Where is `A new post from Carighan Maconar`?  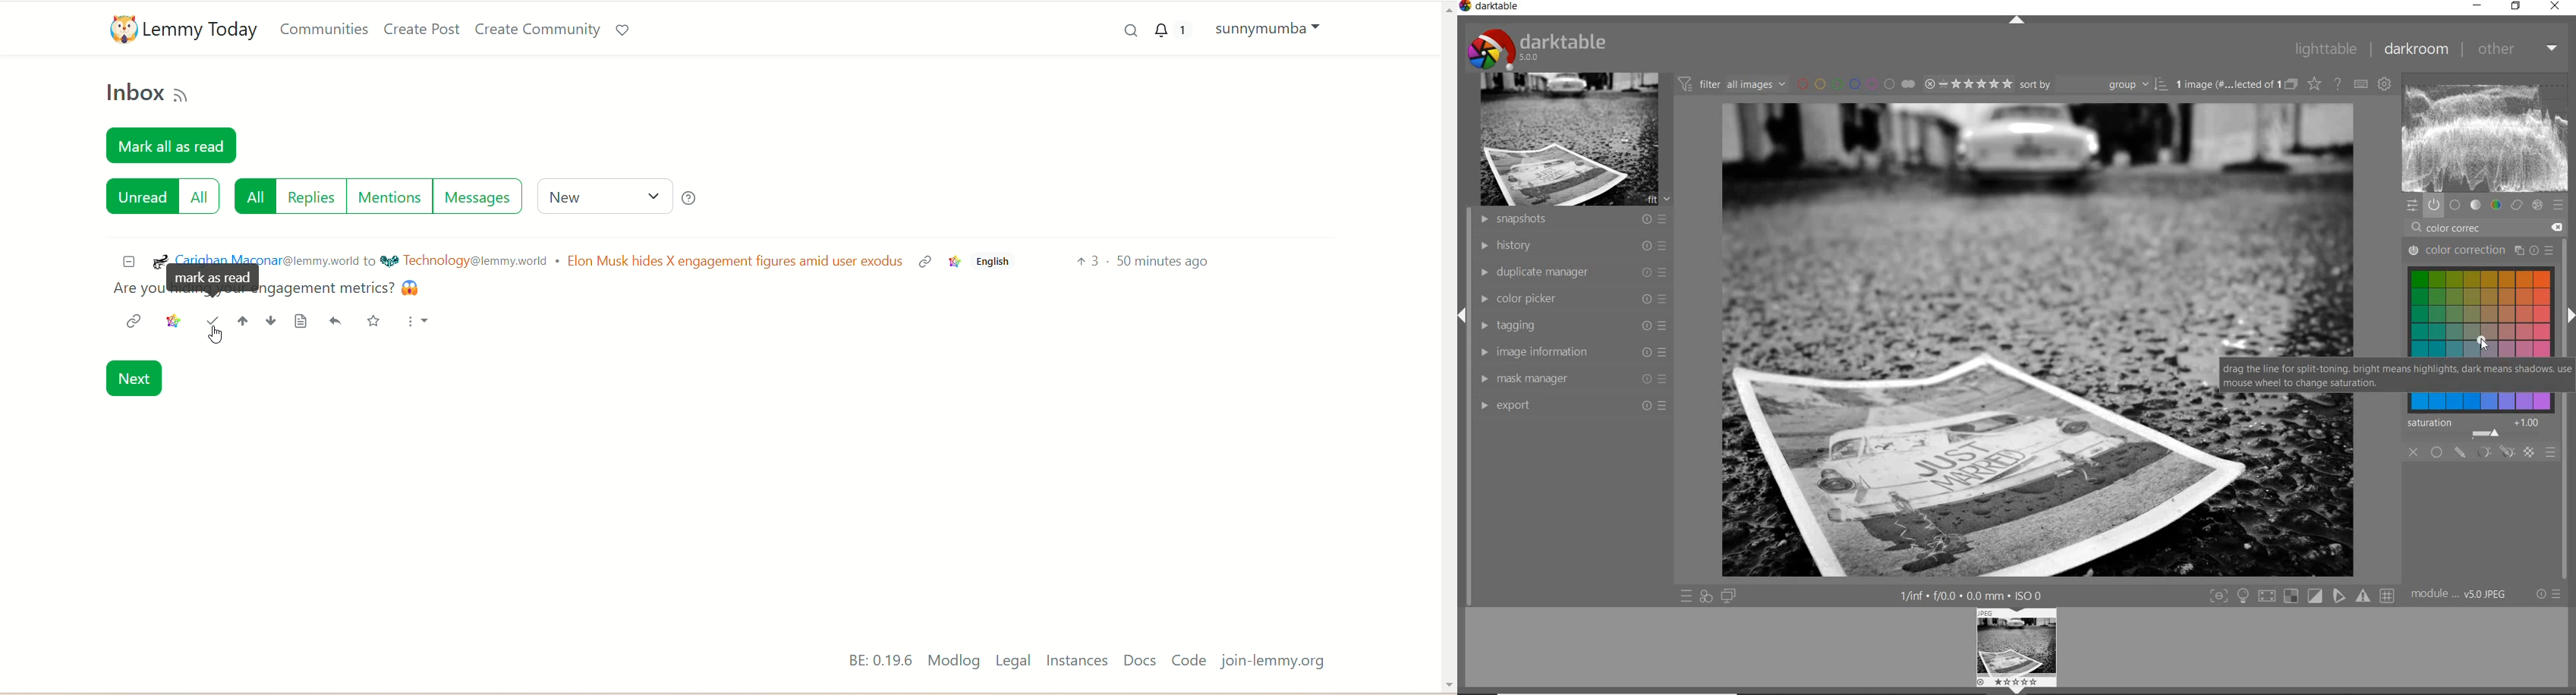
A new post from Carighan Maconar is located at coordinates (500, 269).